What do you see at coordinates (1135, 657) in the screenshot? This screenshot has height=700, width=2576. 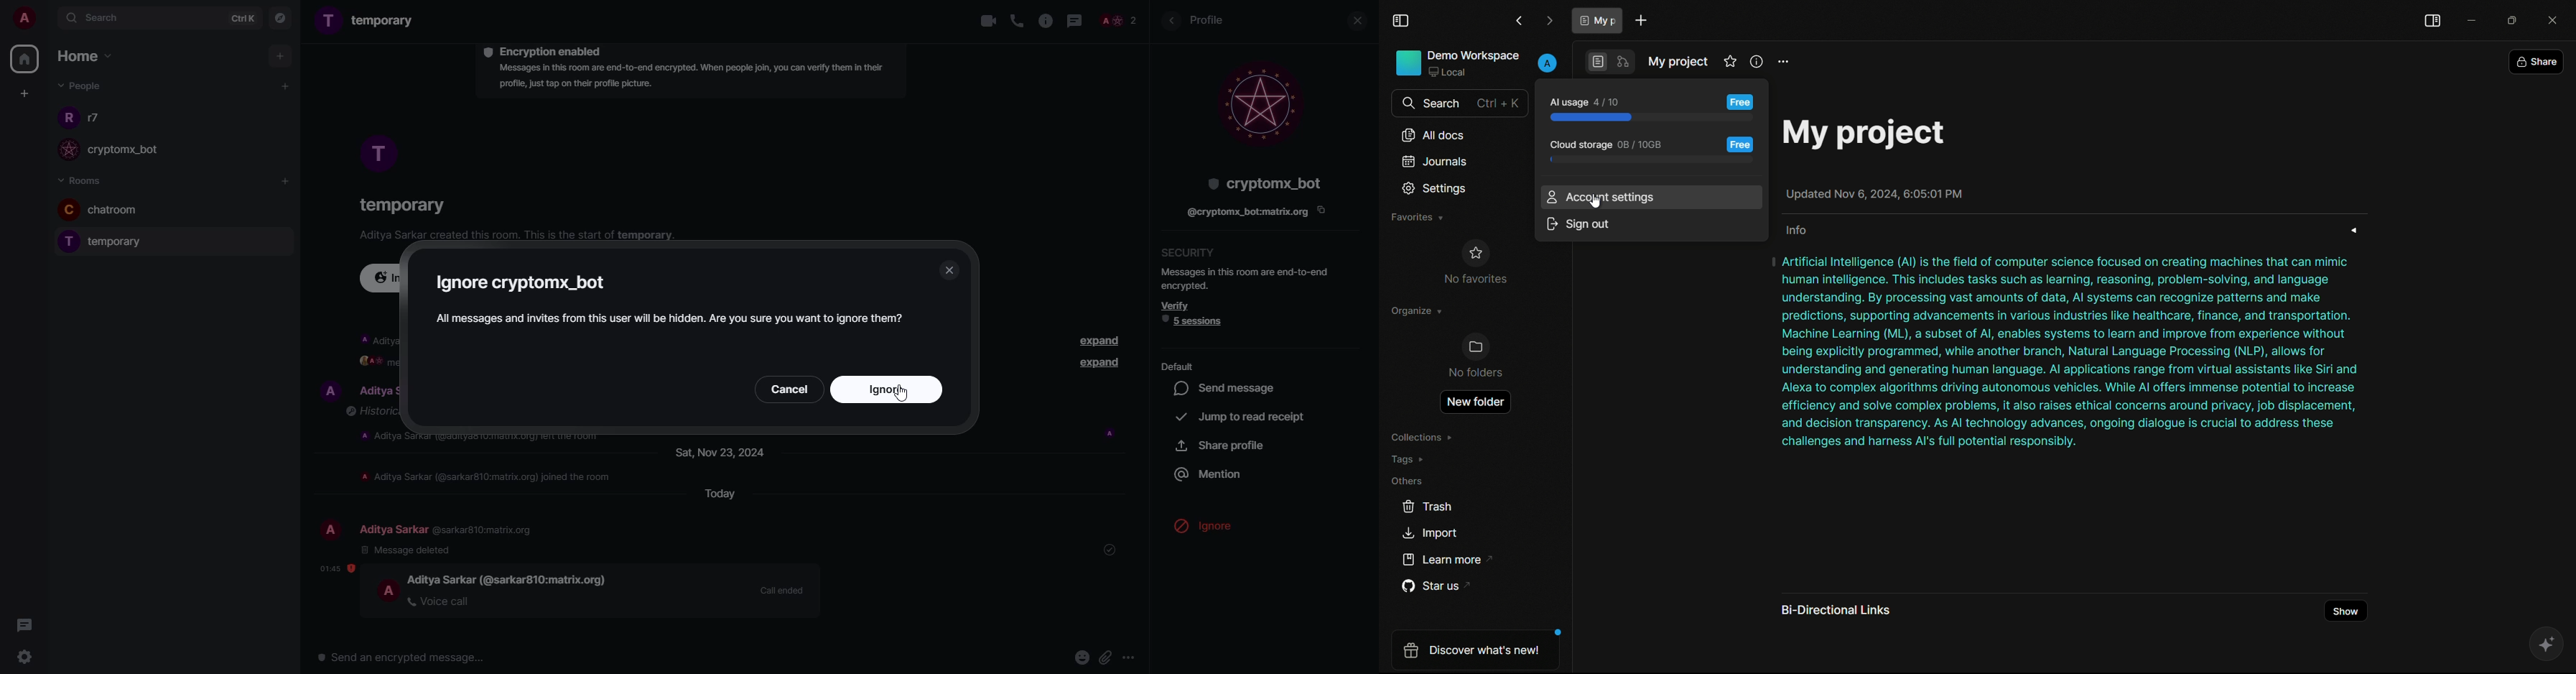 I see `more` at bounding box center [1135, 657].